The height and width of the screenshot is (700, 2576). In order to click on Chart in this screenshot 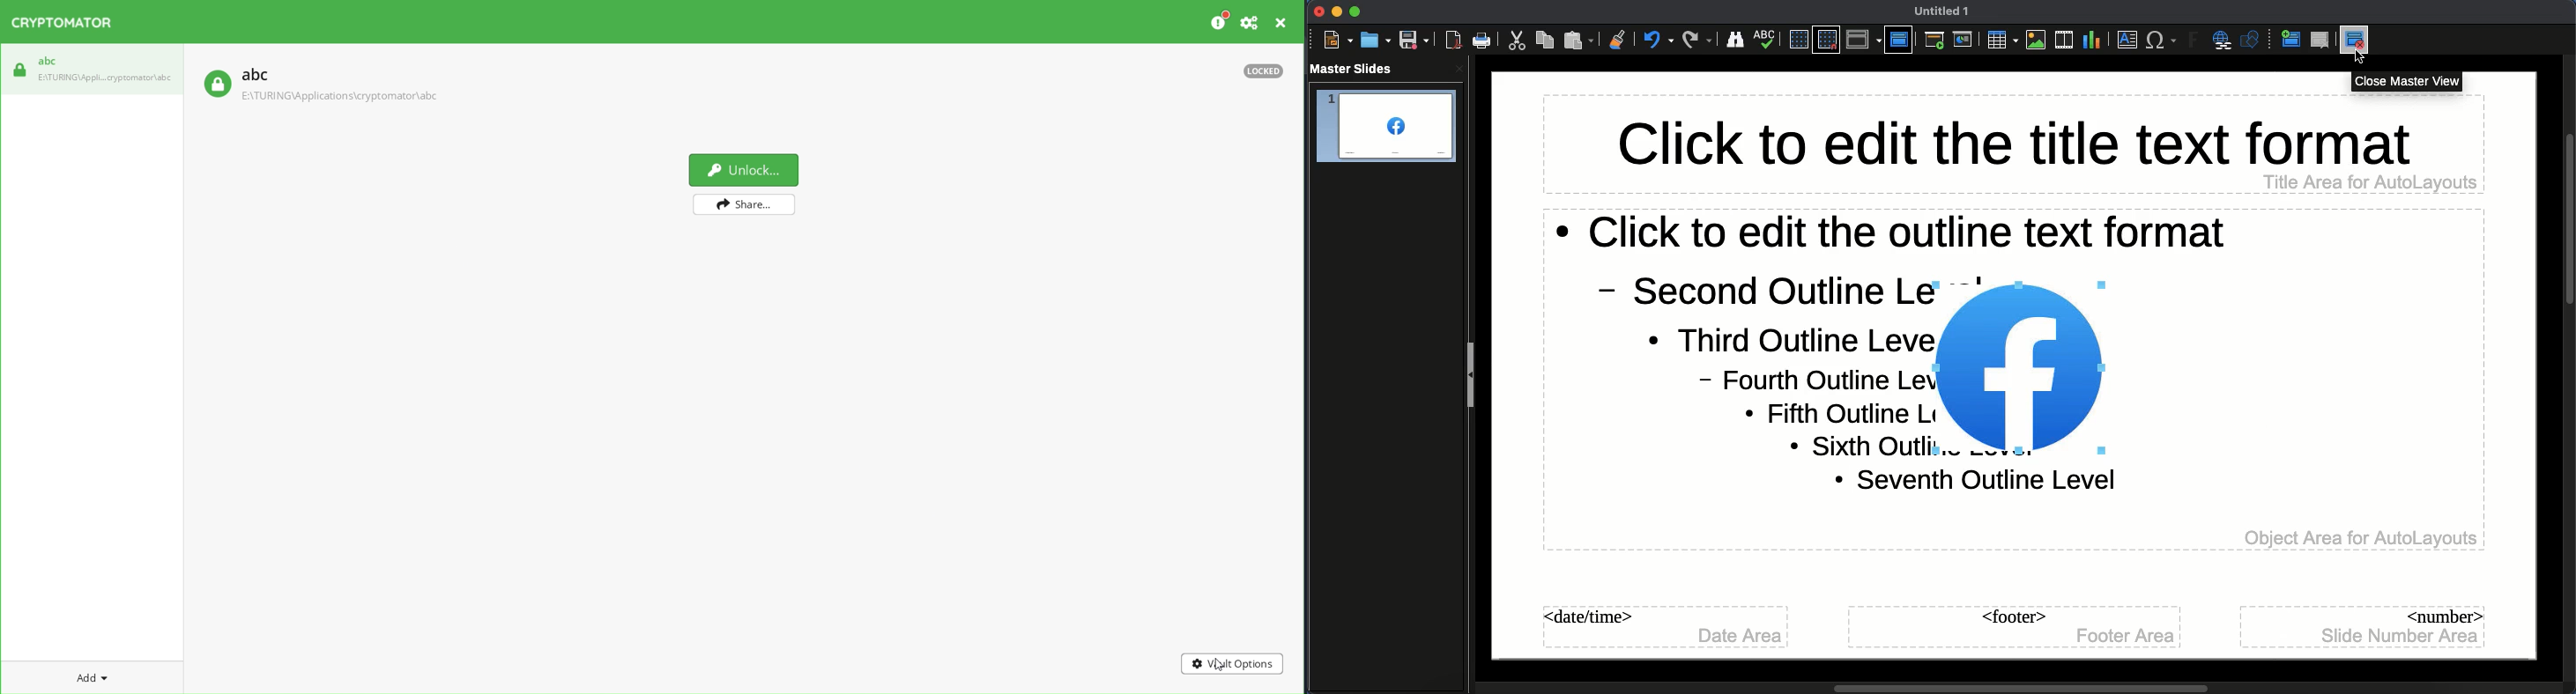, I will do `click(2090, 41)`.